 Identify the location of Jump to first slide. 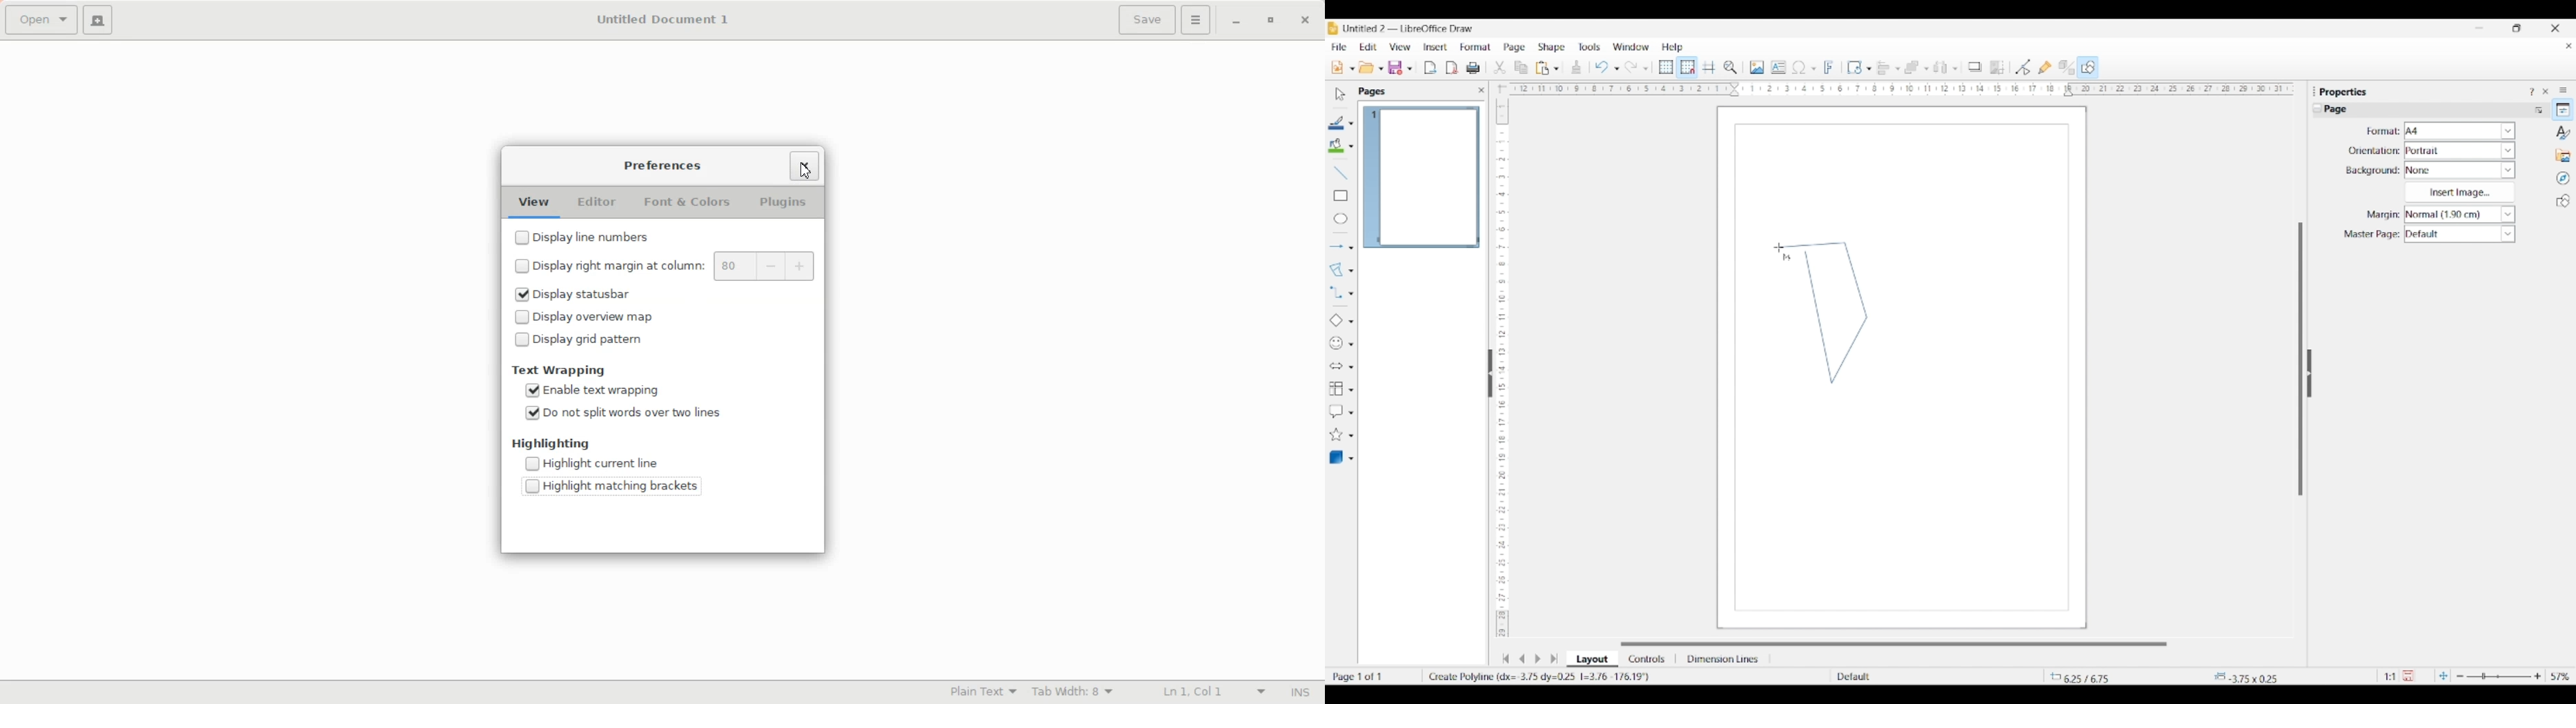
(1505, 658).